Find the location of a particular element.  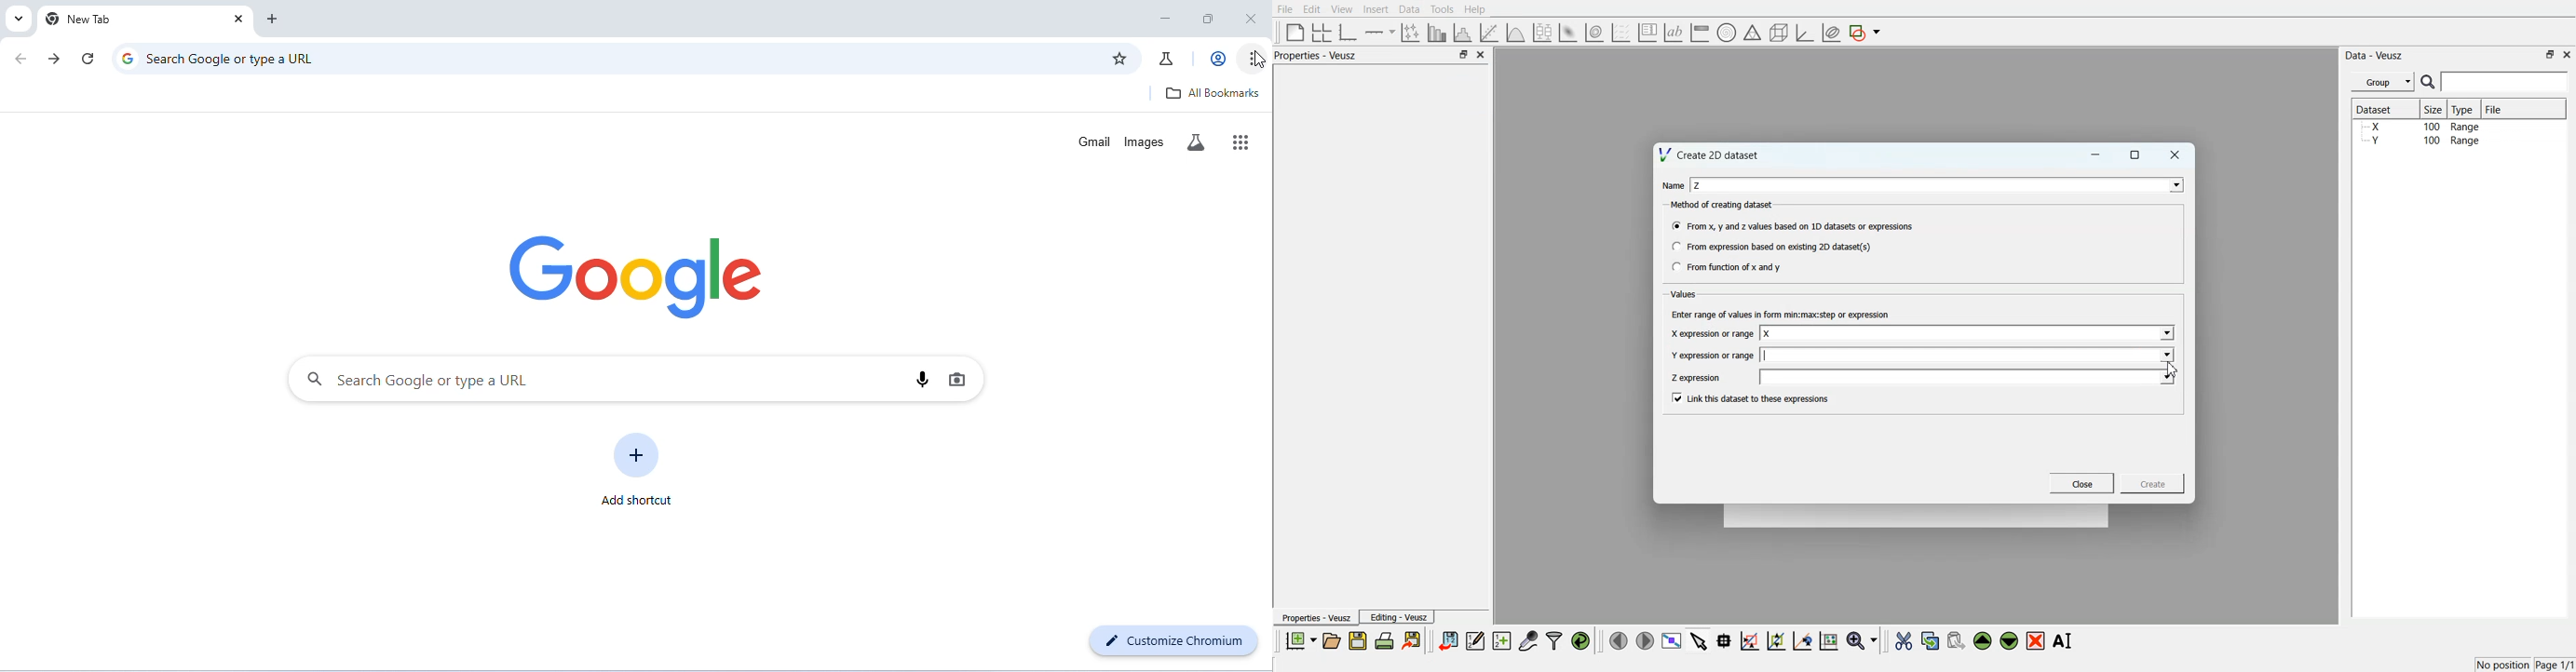

No position Page 1/1 is located at coordinates (2525, 665).